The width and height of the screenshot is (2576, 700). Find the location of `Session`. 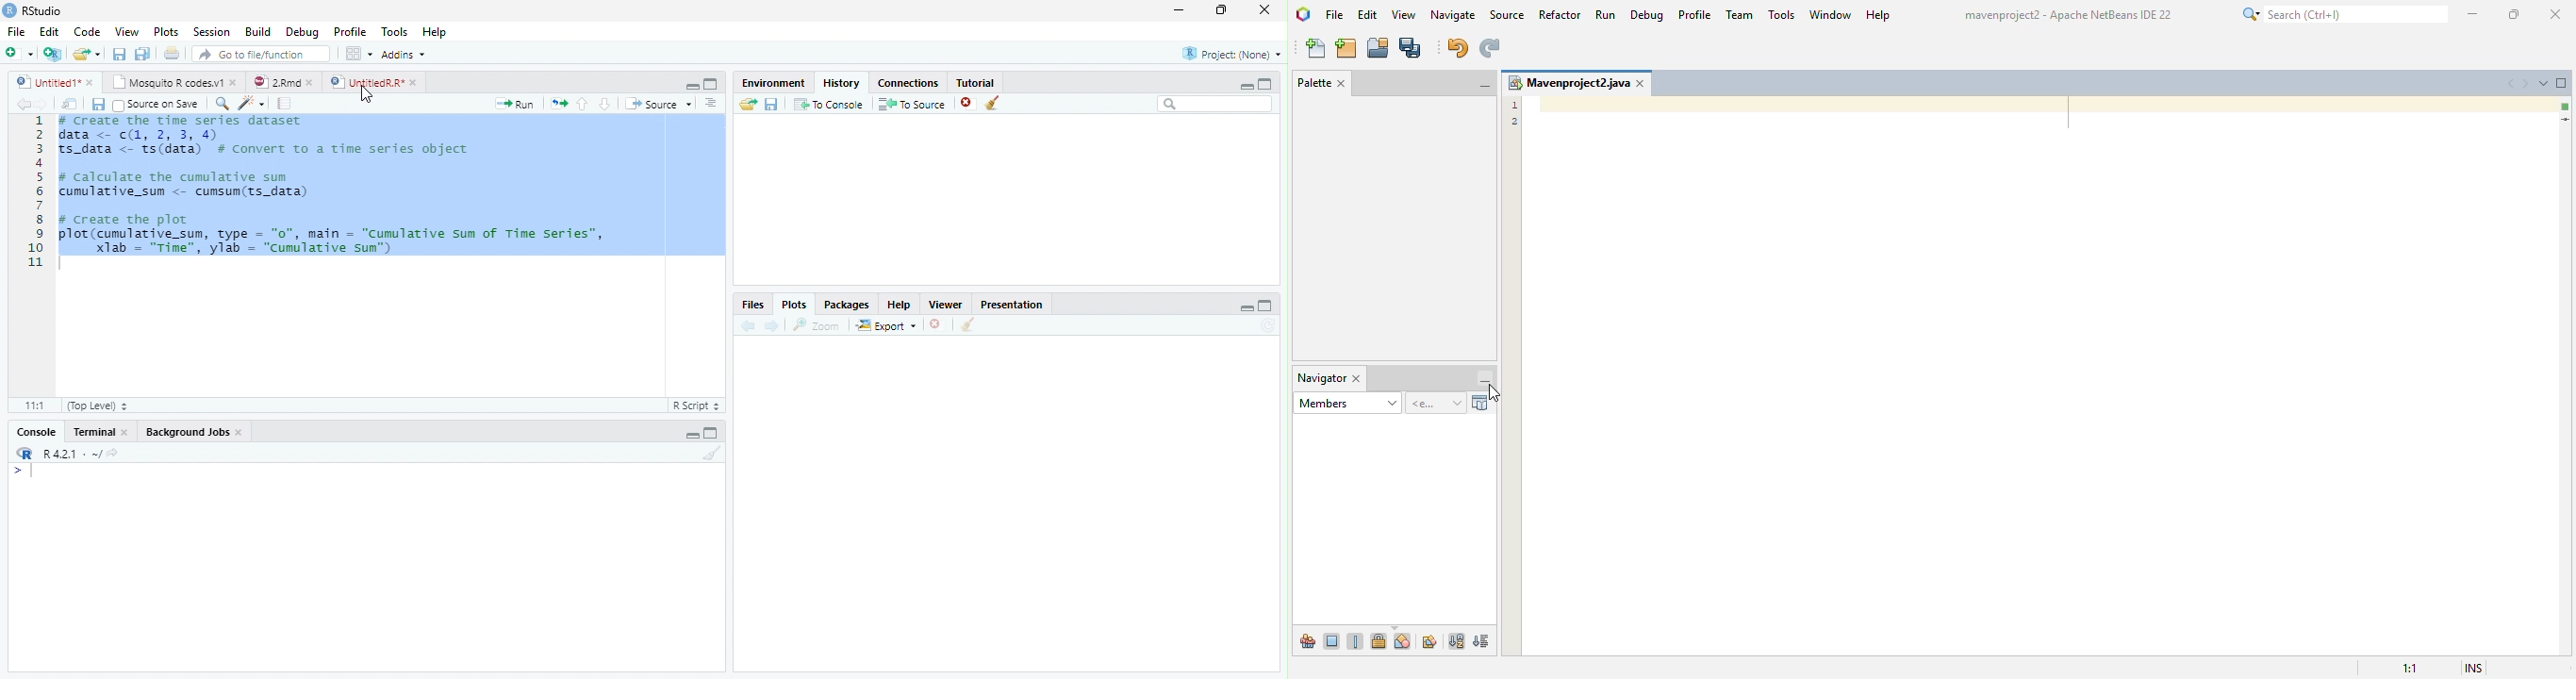

Session is located at coordinates (211, 32).